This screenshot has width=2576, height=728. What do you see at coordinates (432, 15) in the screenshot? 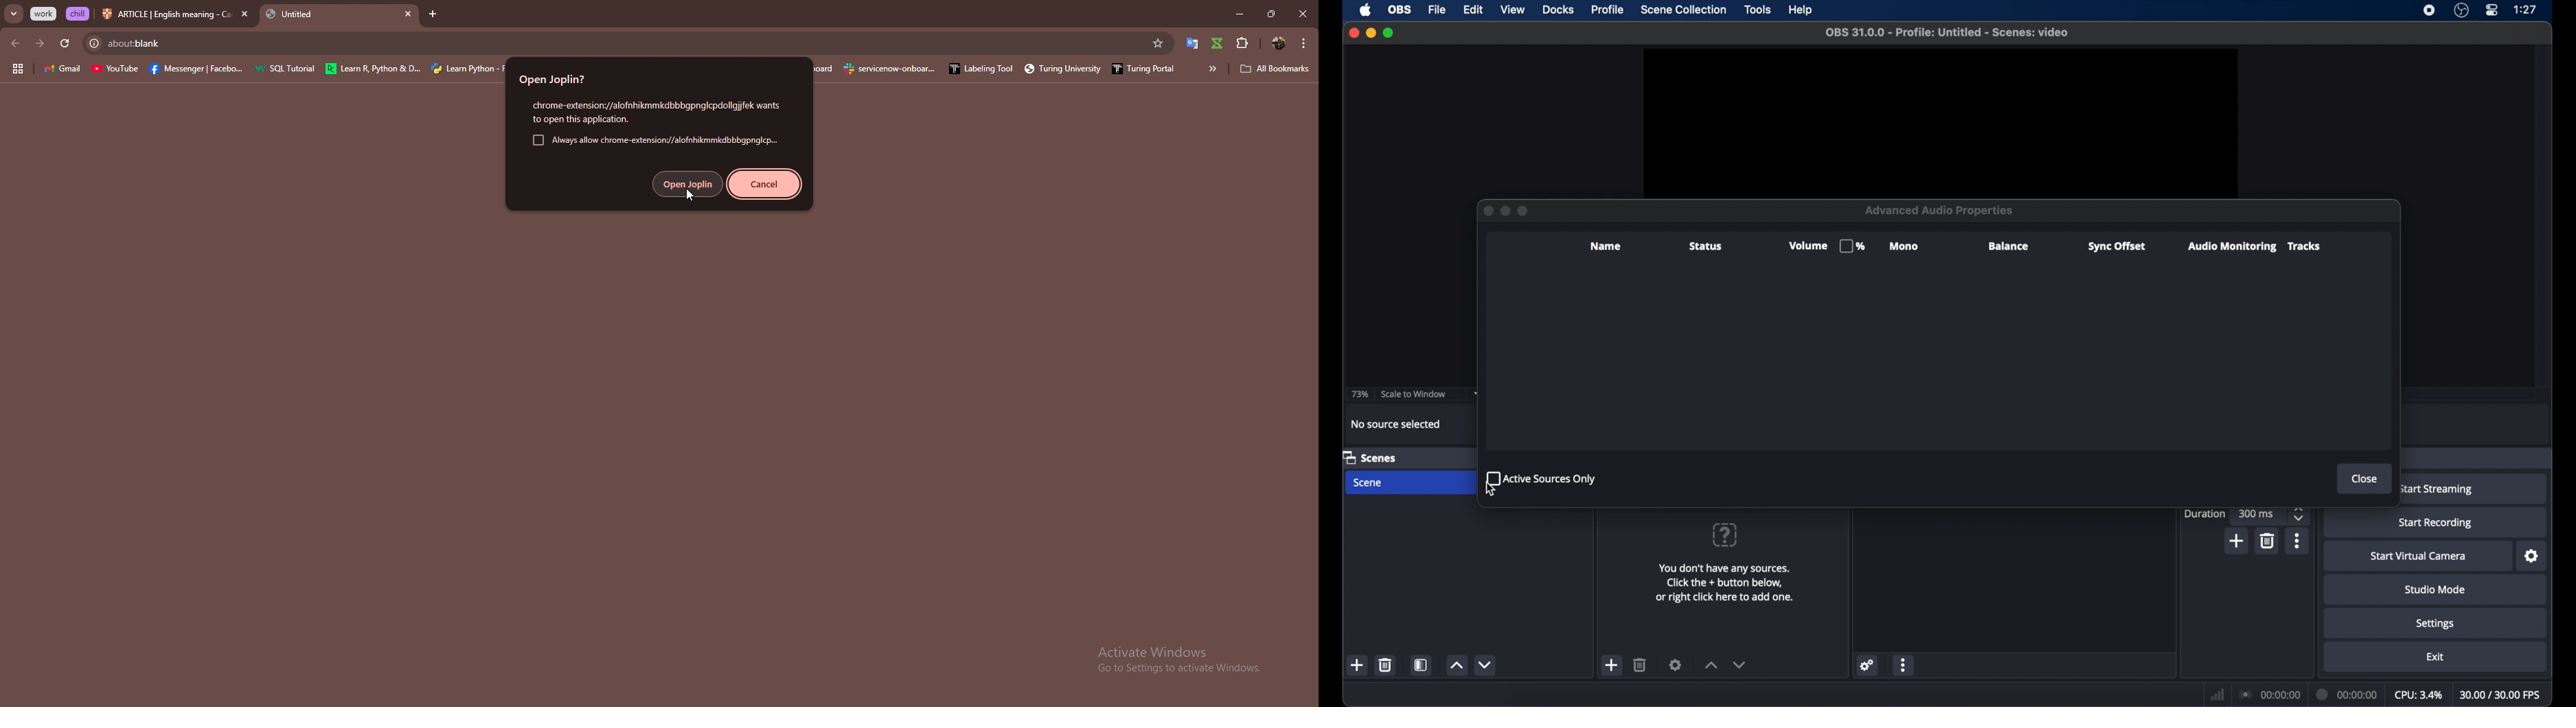
I see `close` at bounding box center [432, 15].